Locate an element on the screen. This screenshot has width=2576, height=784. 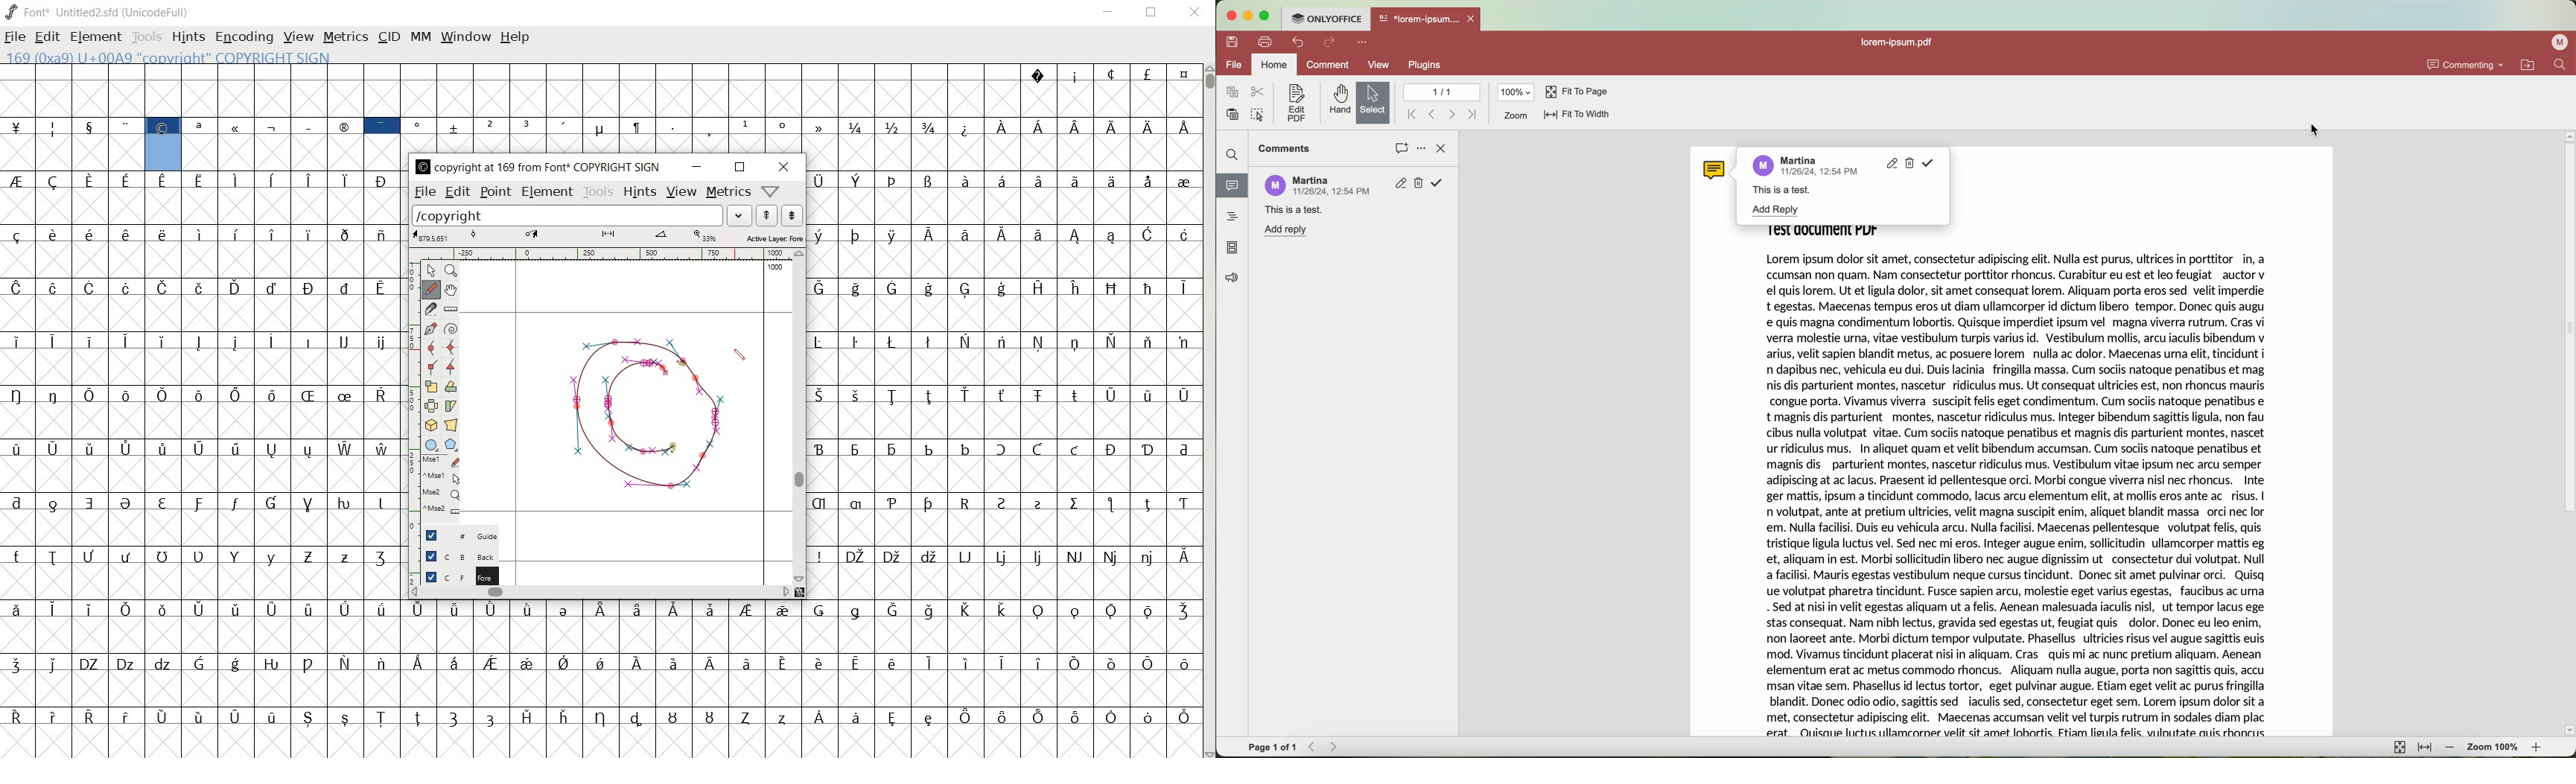
feedback & support is located at coordinates (1232, 279).